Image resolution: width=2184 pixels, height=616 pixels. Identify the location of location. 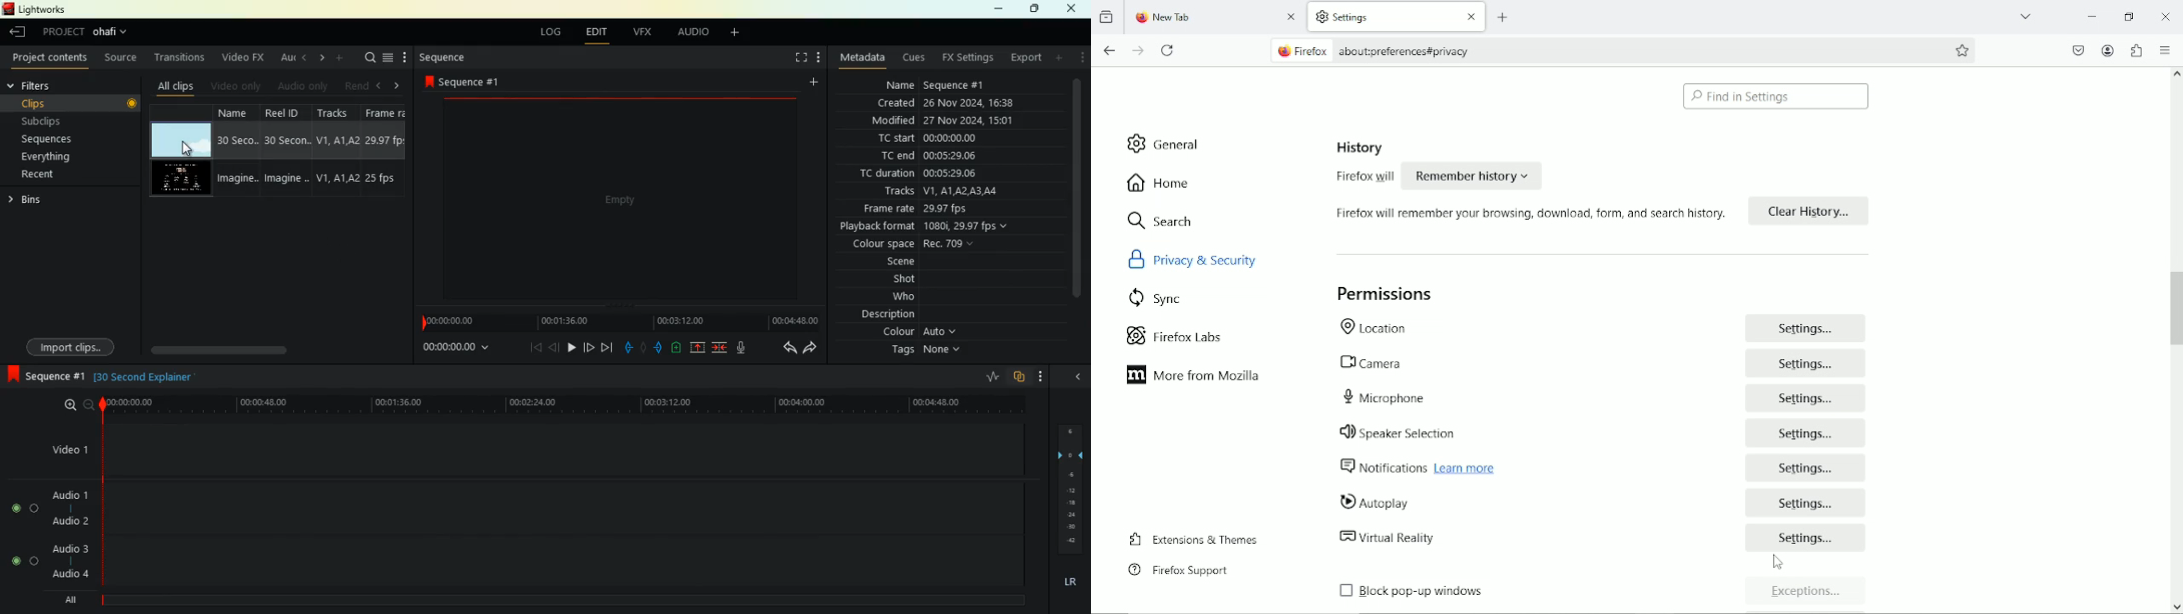
(1480, 328).